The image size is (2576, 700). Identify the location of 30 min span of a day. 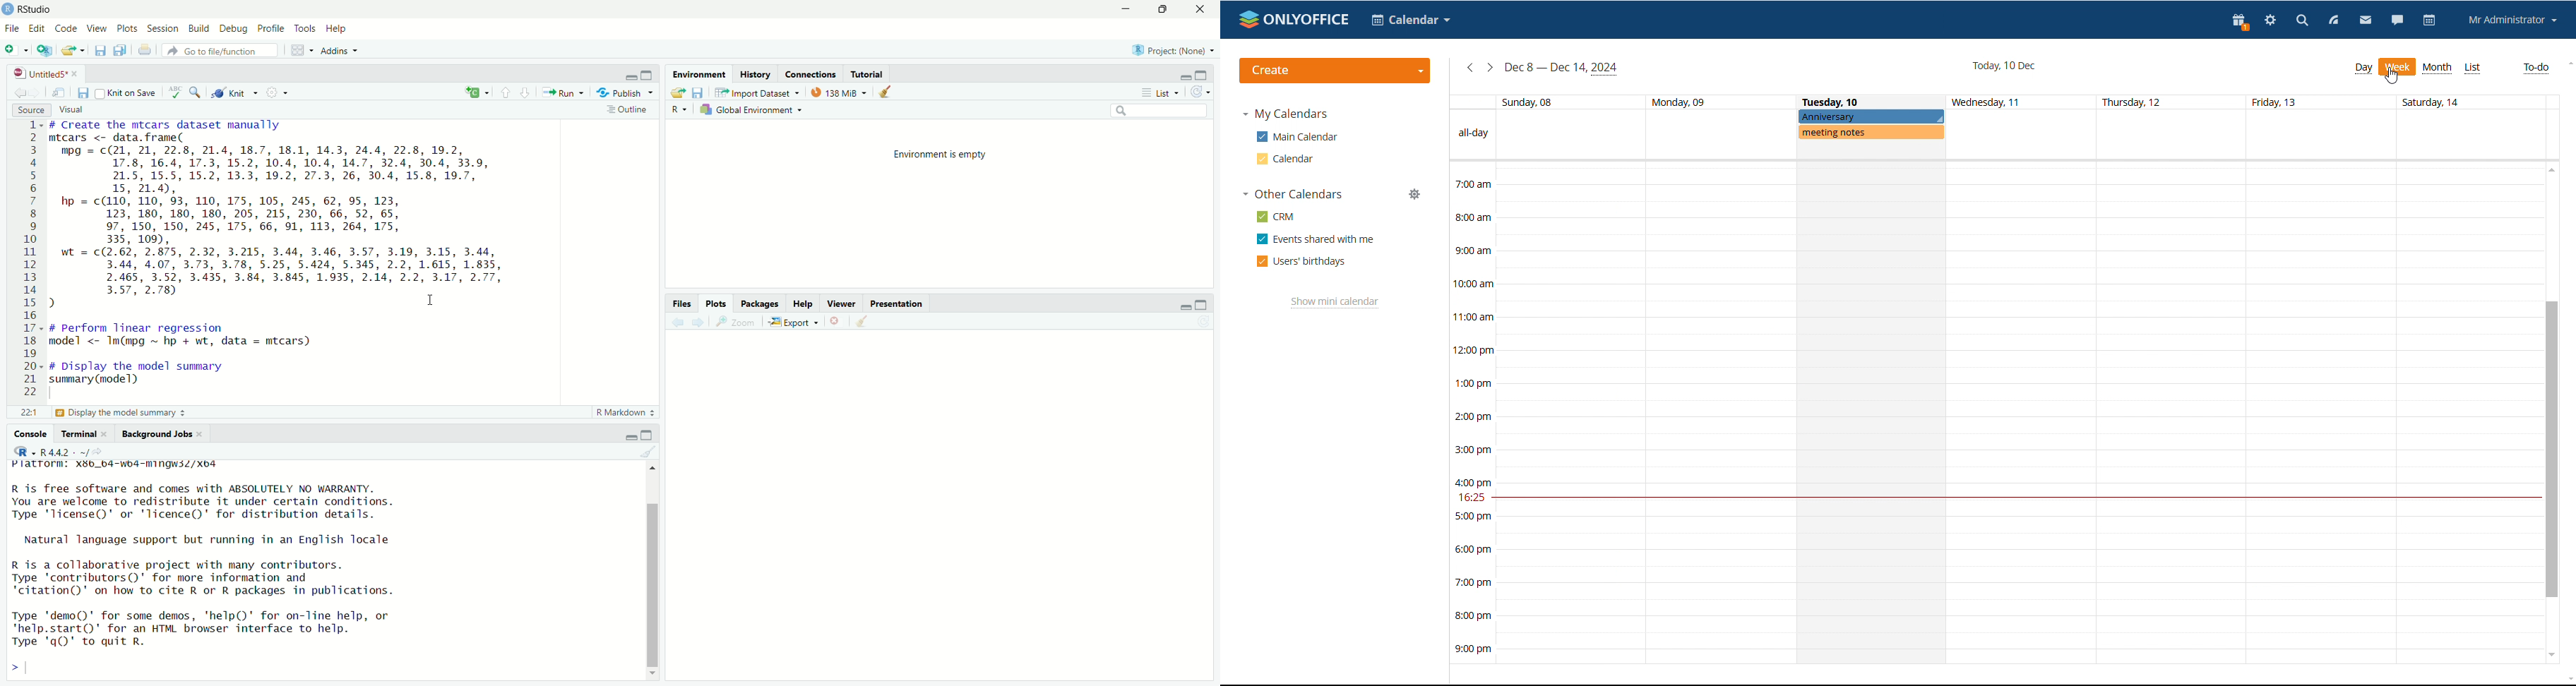
(2019, 326).